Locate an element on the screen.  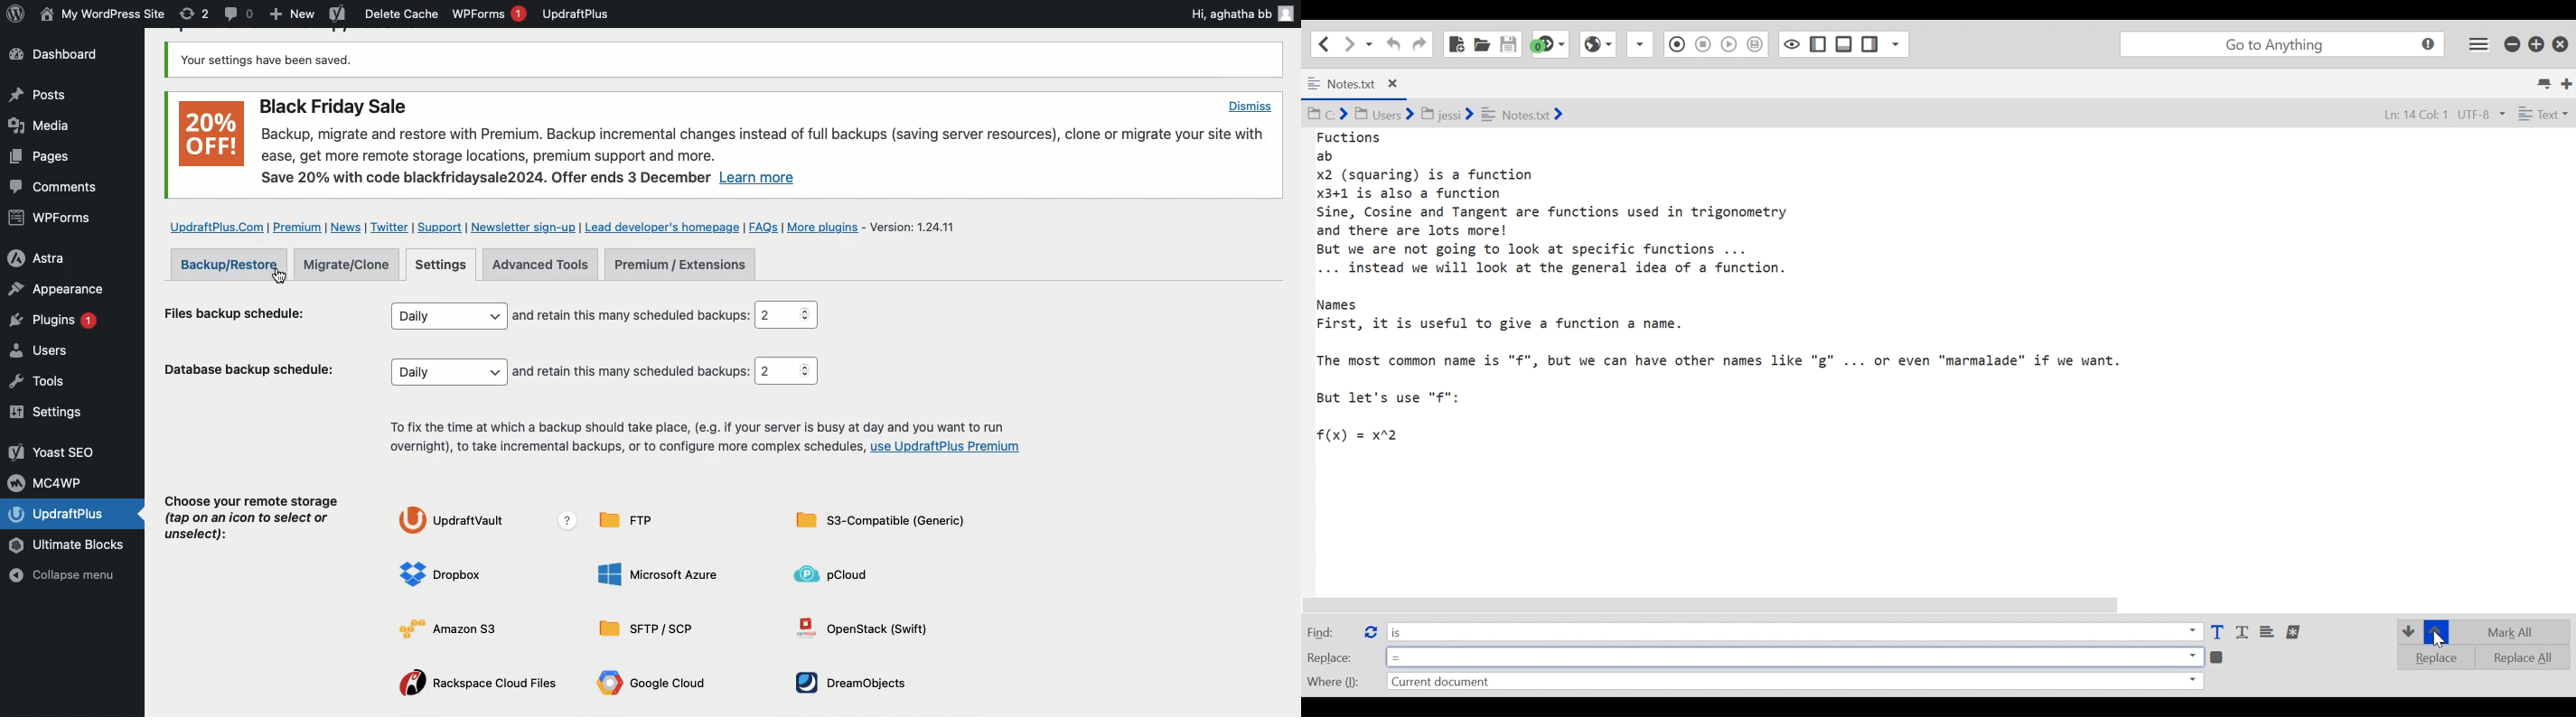
20% OFF is located at coordinates (212, 134).